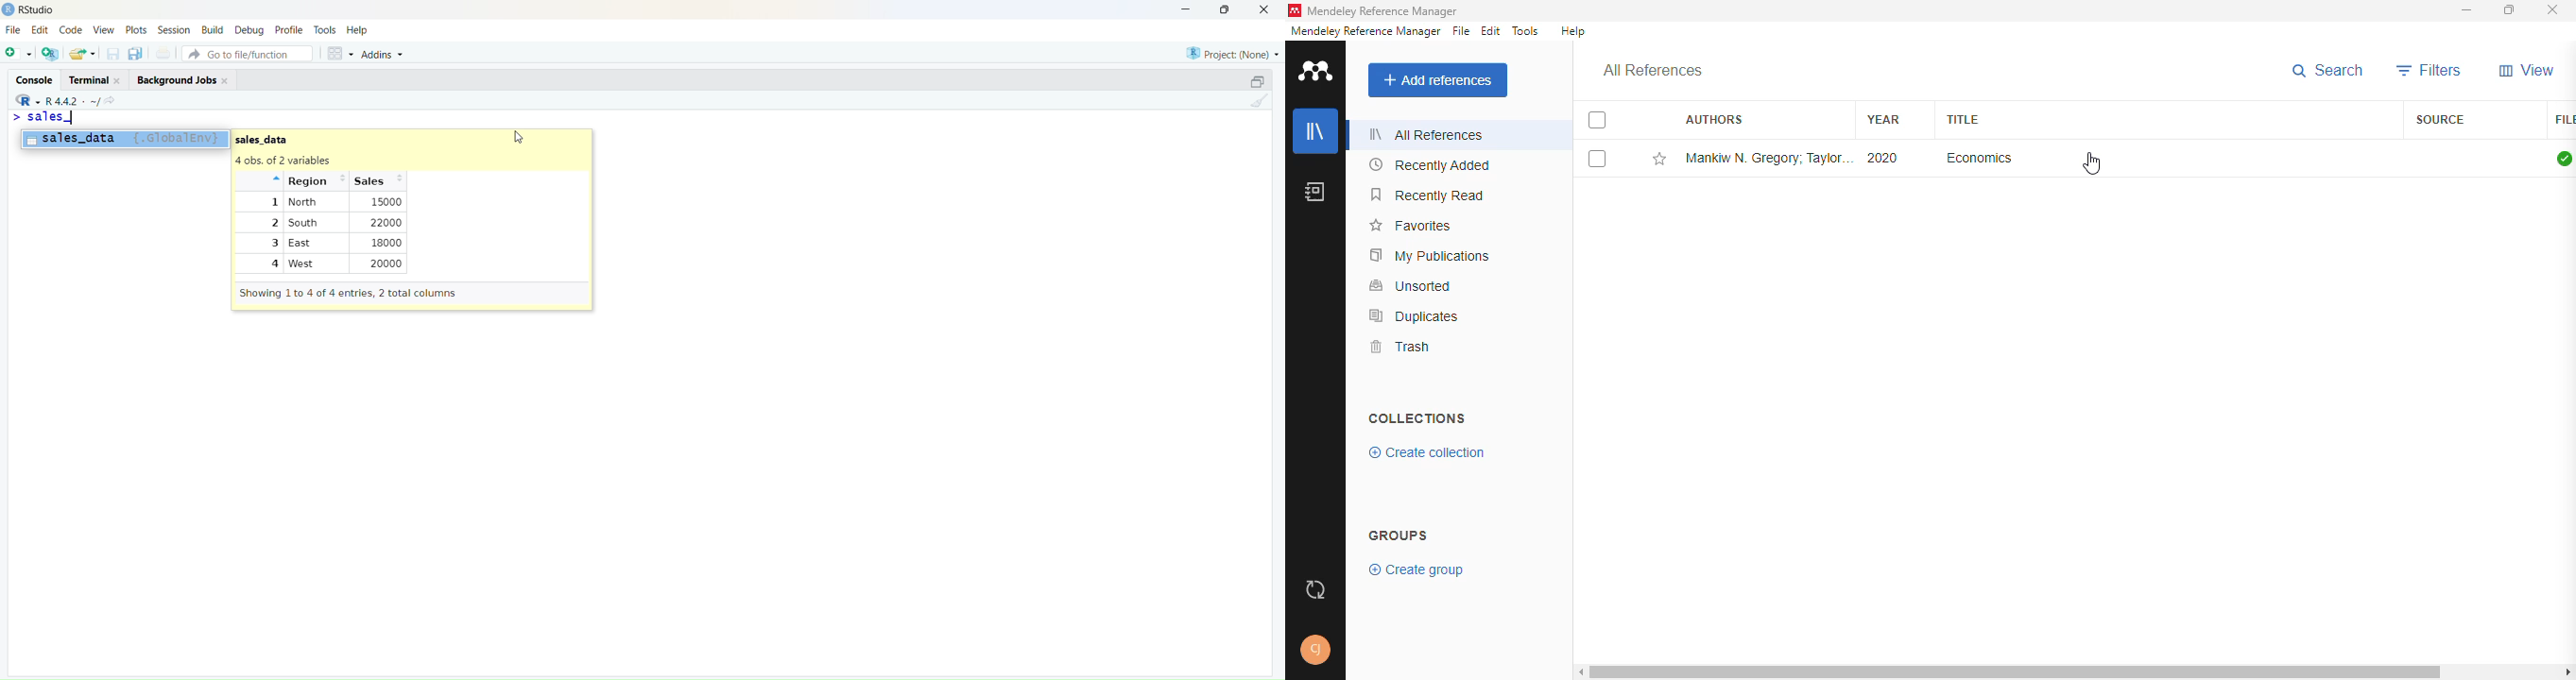  I want to click on minimize, so click(2468, 9).